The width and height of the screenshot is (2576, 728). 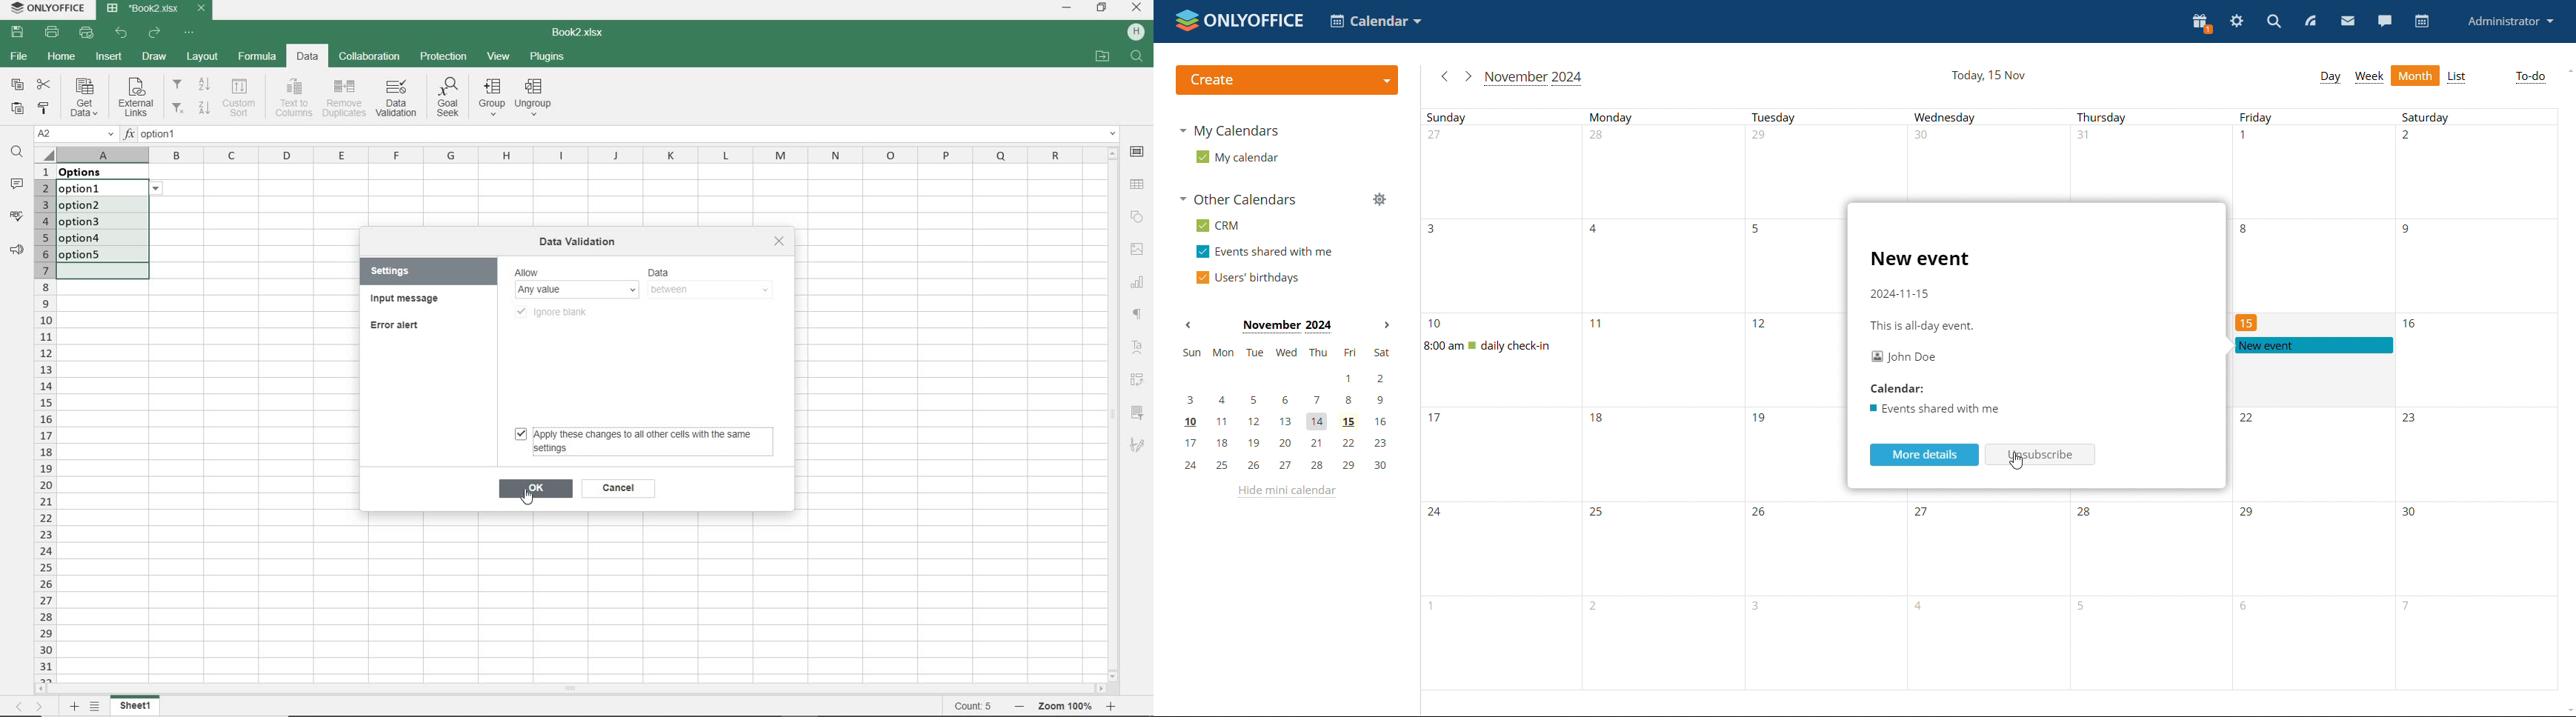 What do you see at coordinates (44, 108) in the screenshot?
I see `COPY STYLE` at bounding box center [44, 108].